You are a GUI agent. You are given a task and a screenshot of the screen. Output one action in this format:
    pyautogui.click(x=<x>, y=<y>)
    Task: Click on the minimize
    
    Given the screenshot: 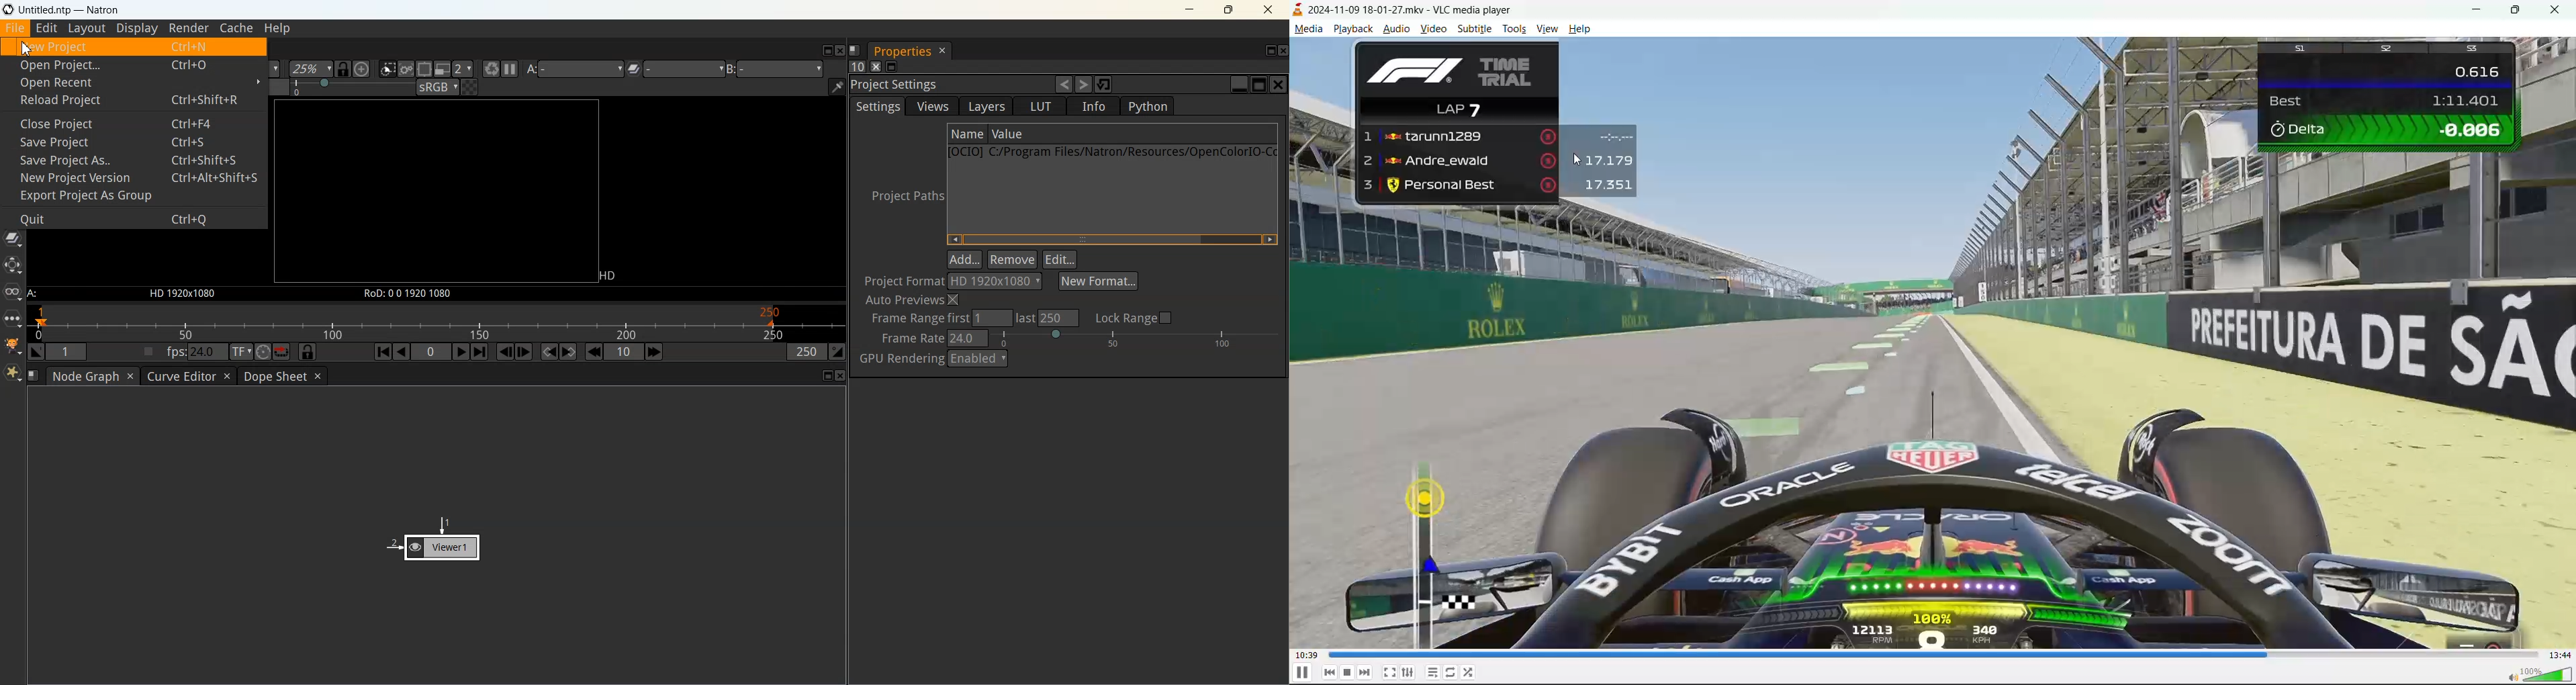 What is the action you would take?
    pyautogui.click(x=2474, y=11)
    